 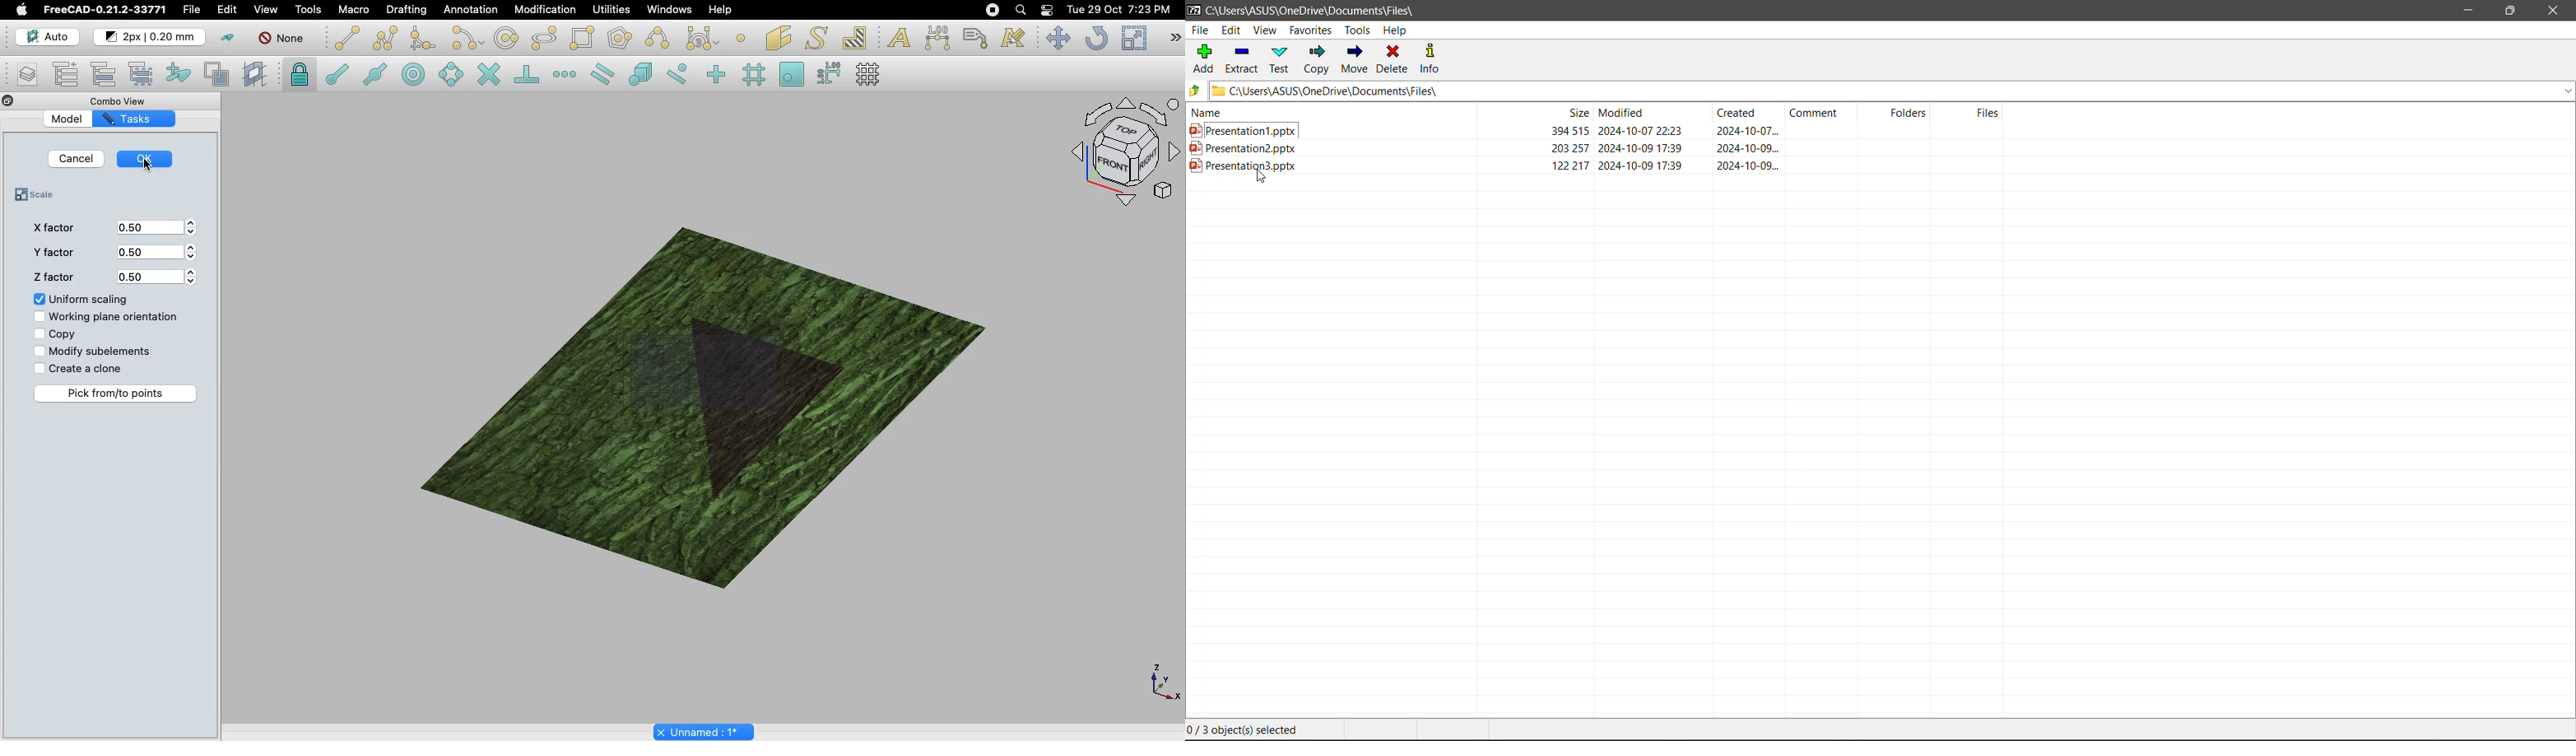 I want to click on Arc tools, so click(x=466, y=38).